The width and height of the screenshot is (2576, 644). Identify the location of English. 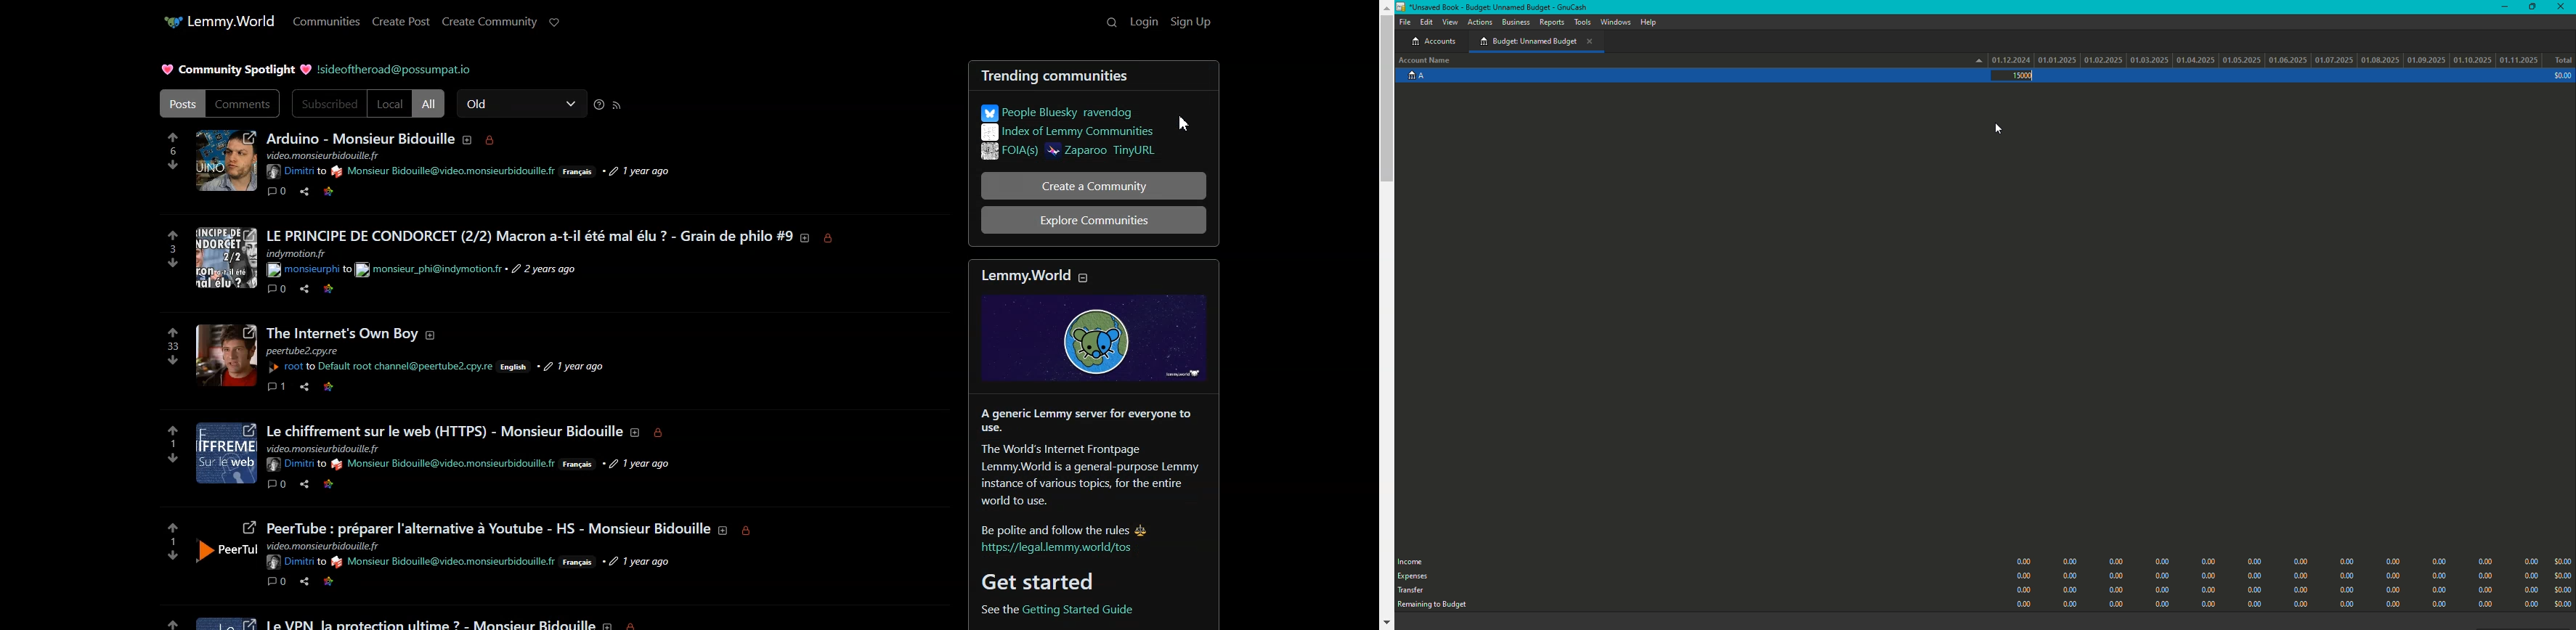
(517, 368).